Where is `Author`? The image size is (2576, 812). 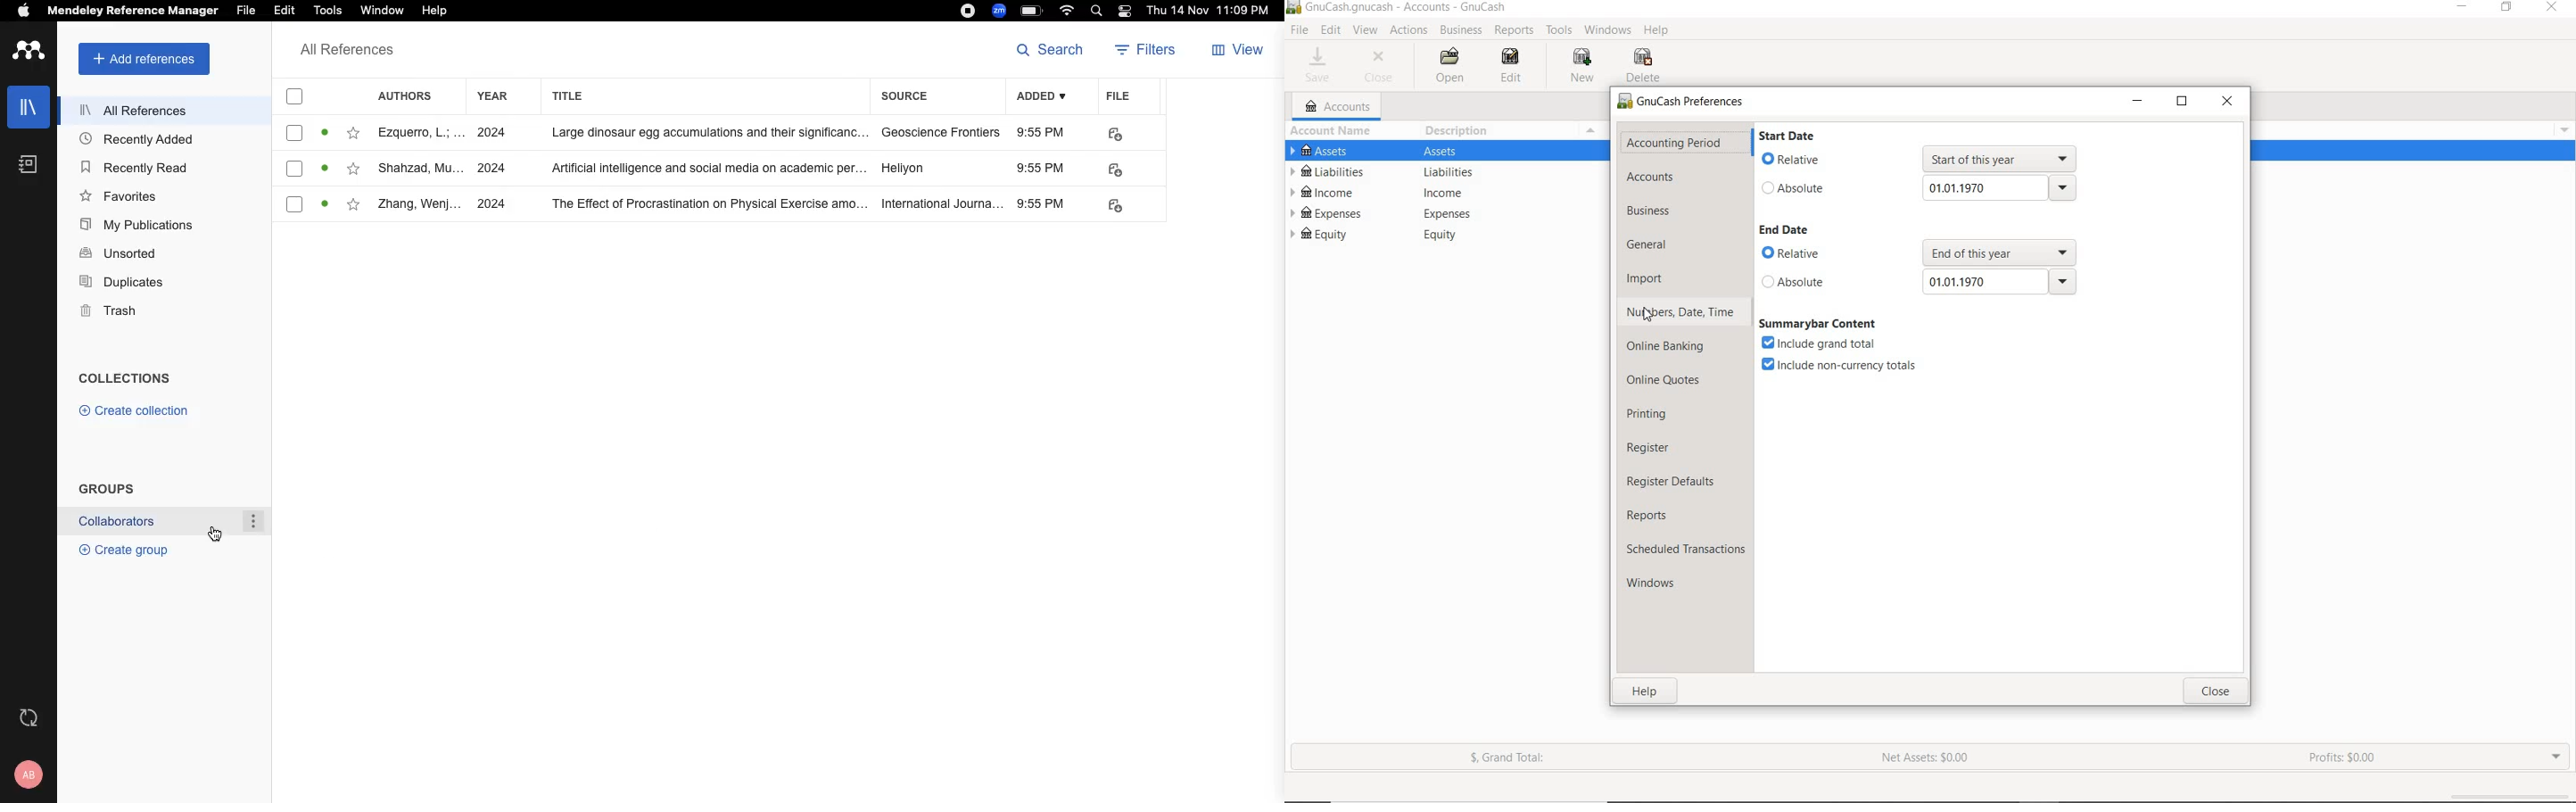
Author is located at coordinates (421, 170).